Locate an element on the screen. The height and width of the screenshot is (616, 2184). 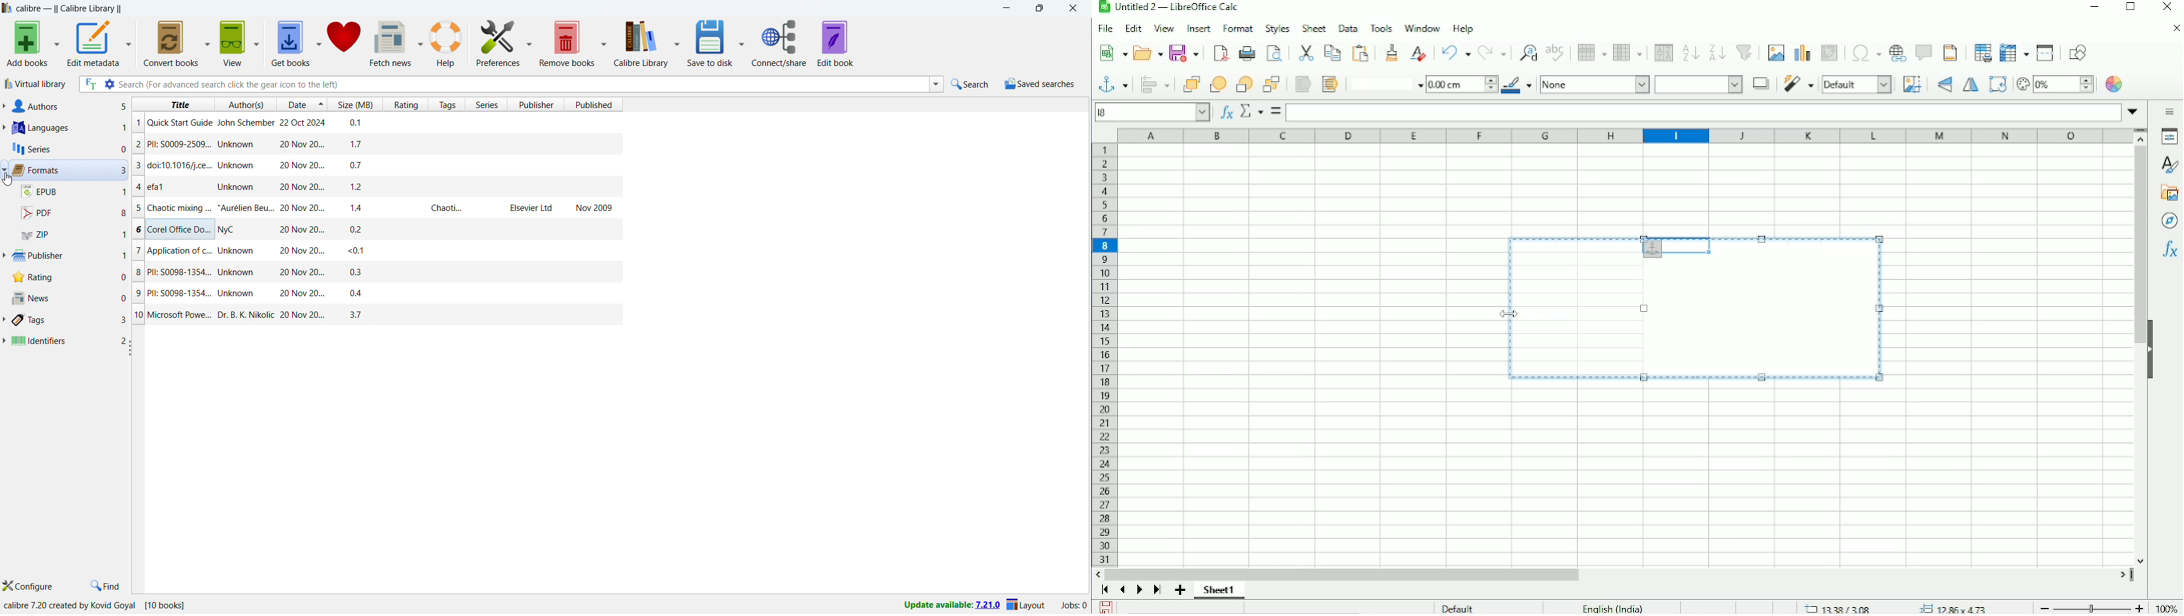
Align objects is located at coordinates (1154, 84).